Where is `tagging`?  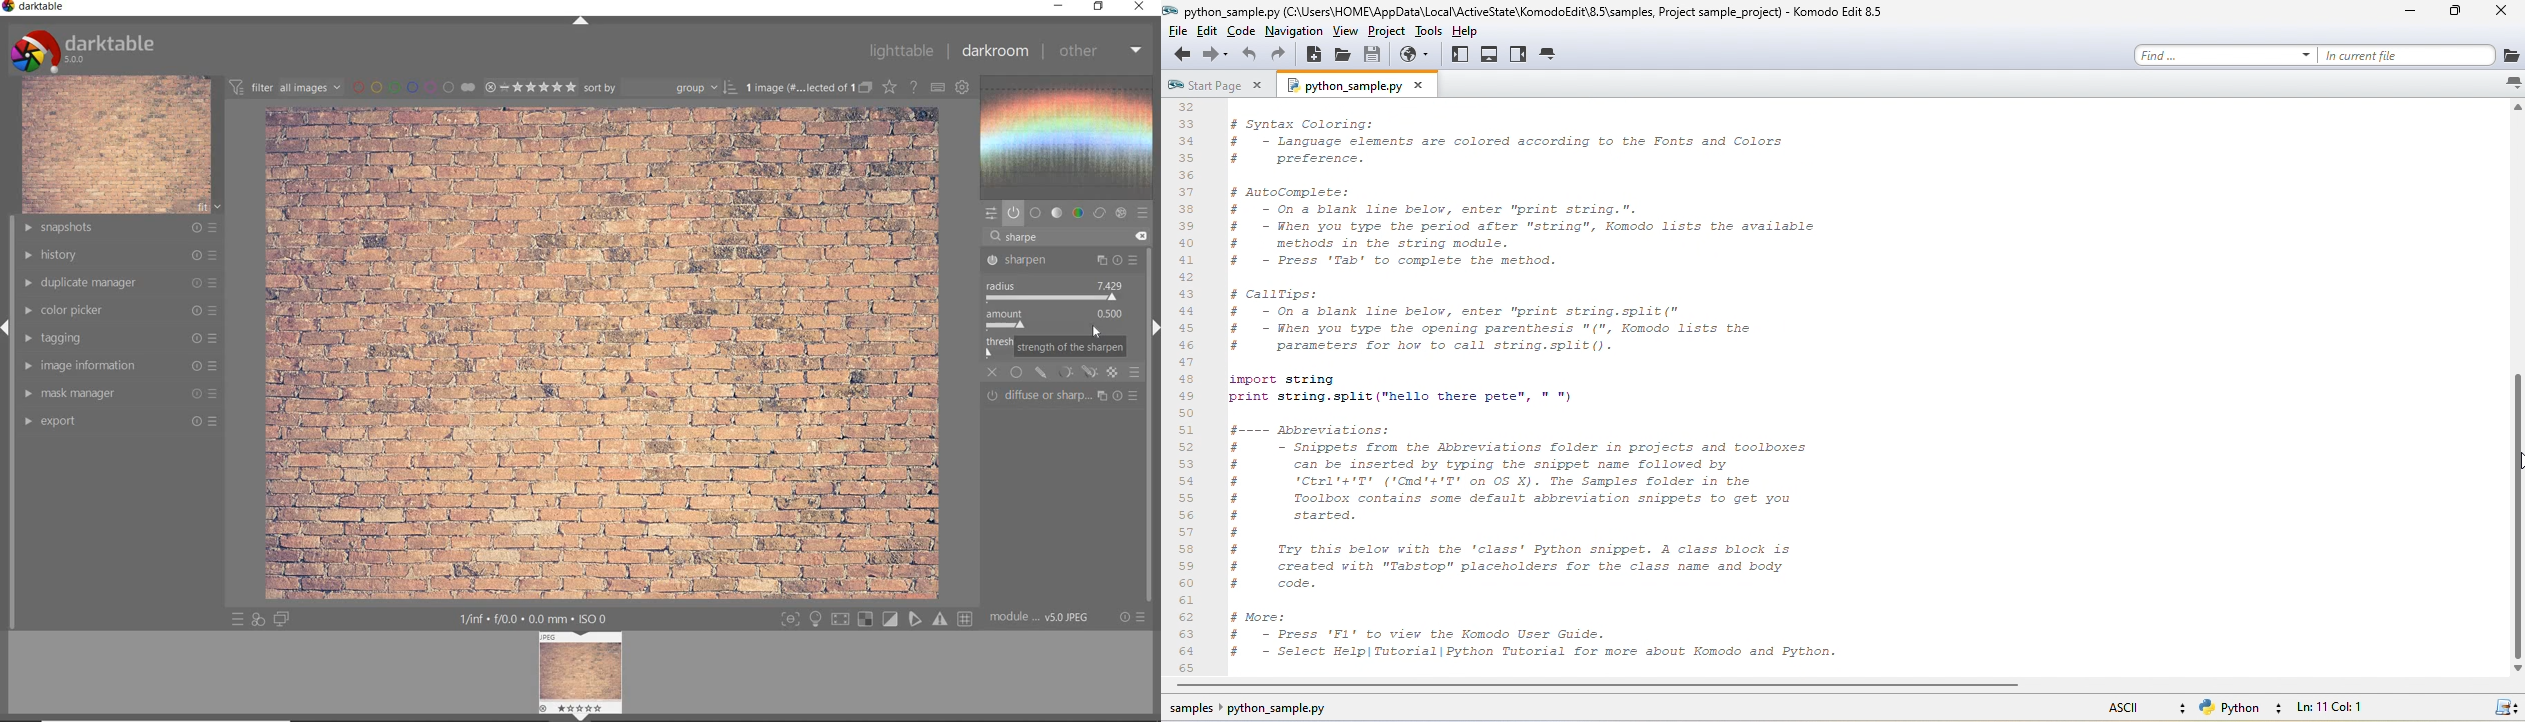 tagging is located at coordinates (122, 338).